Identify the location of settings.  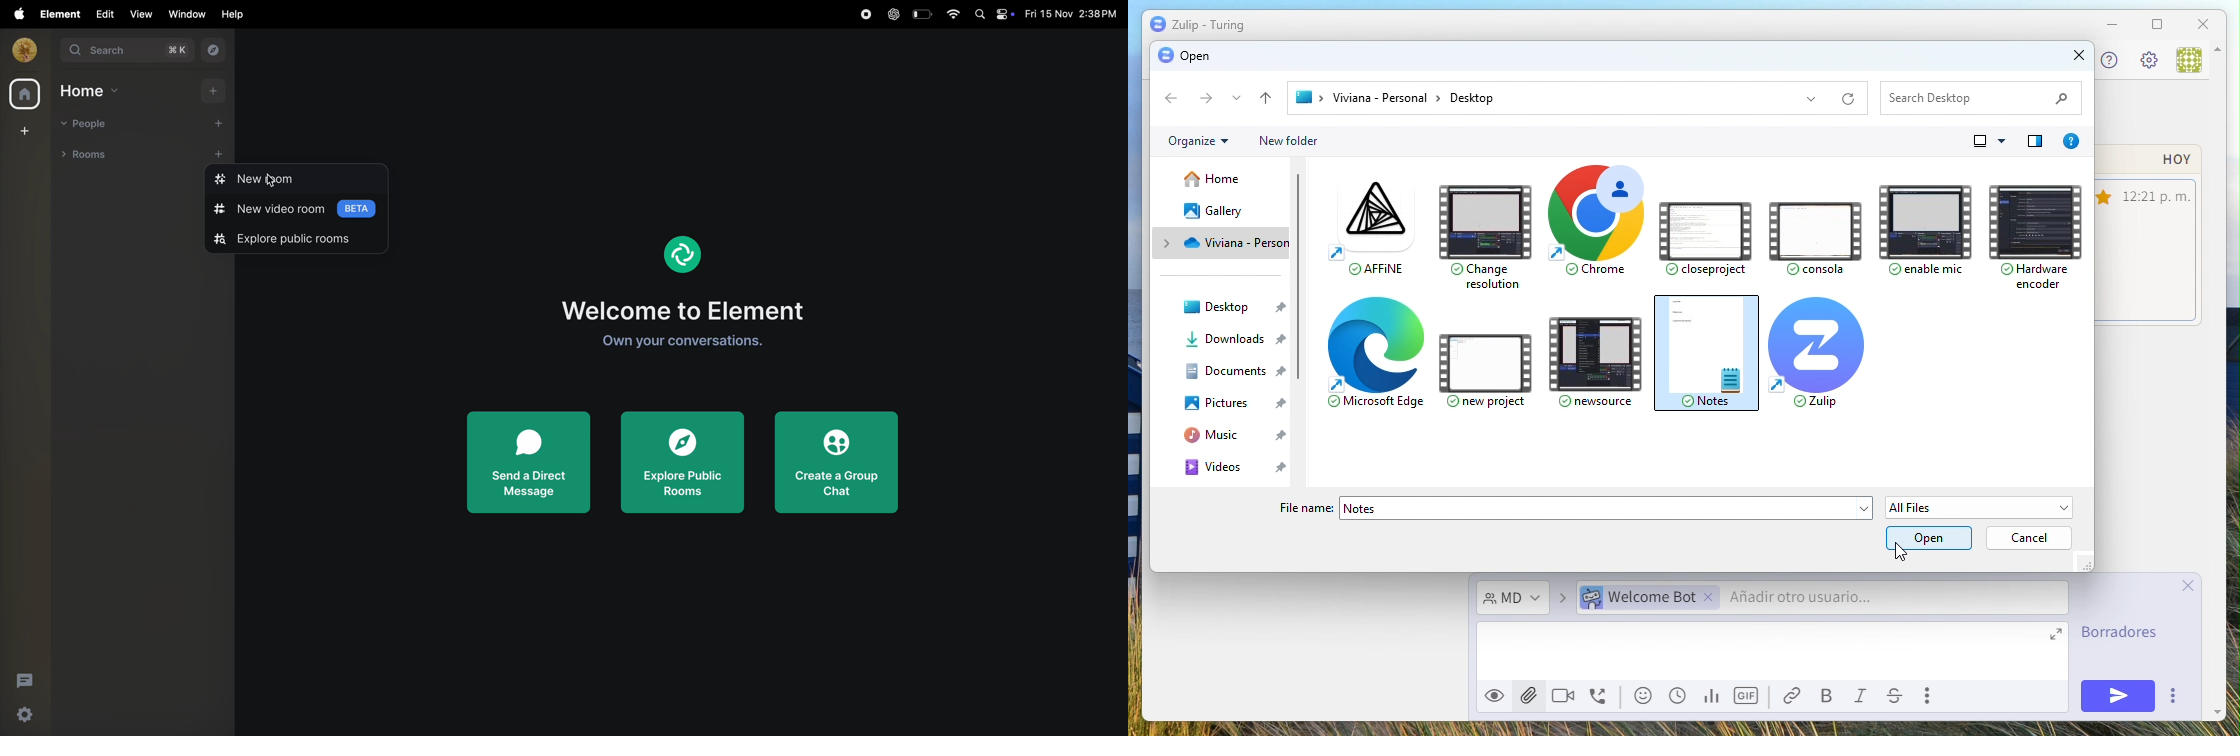
(25, 716).